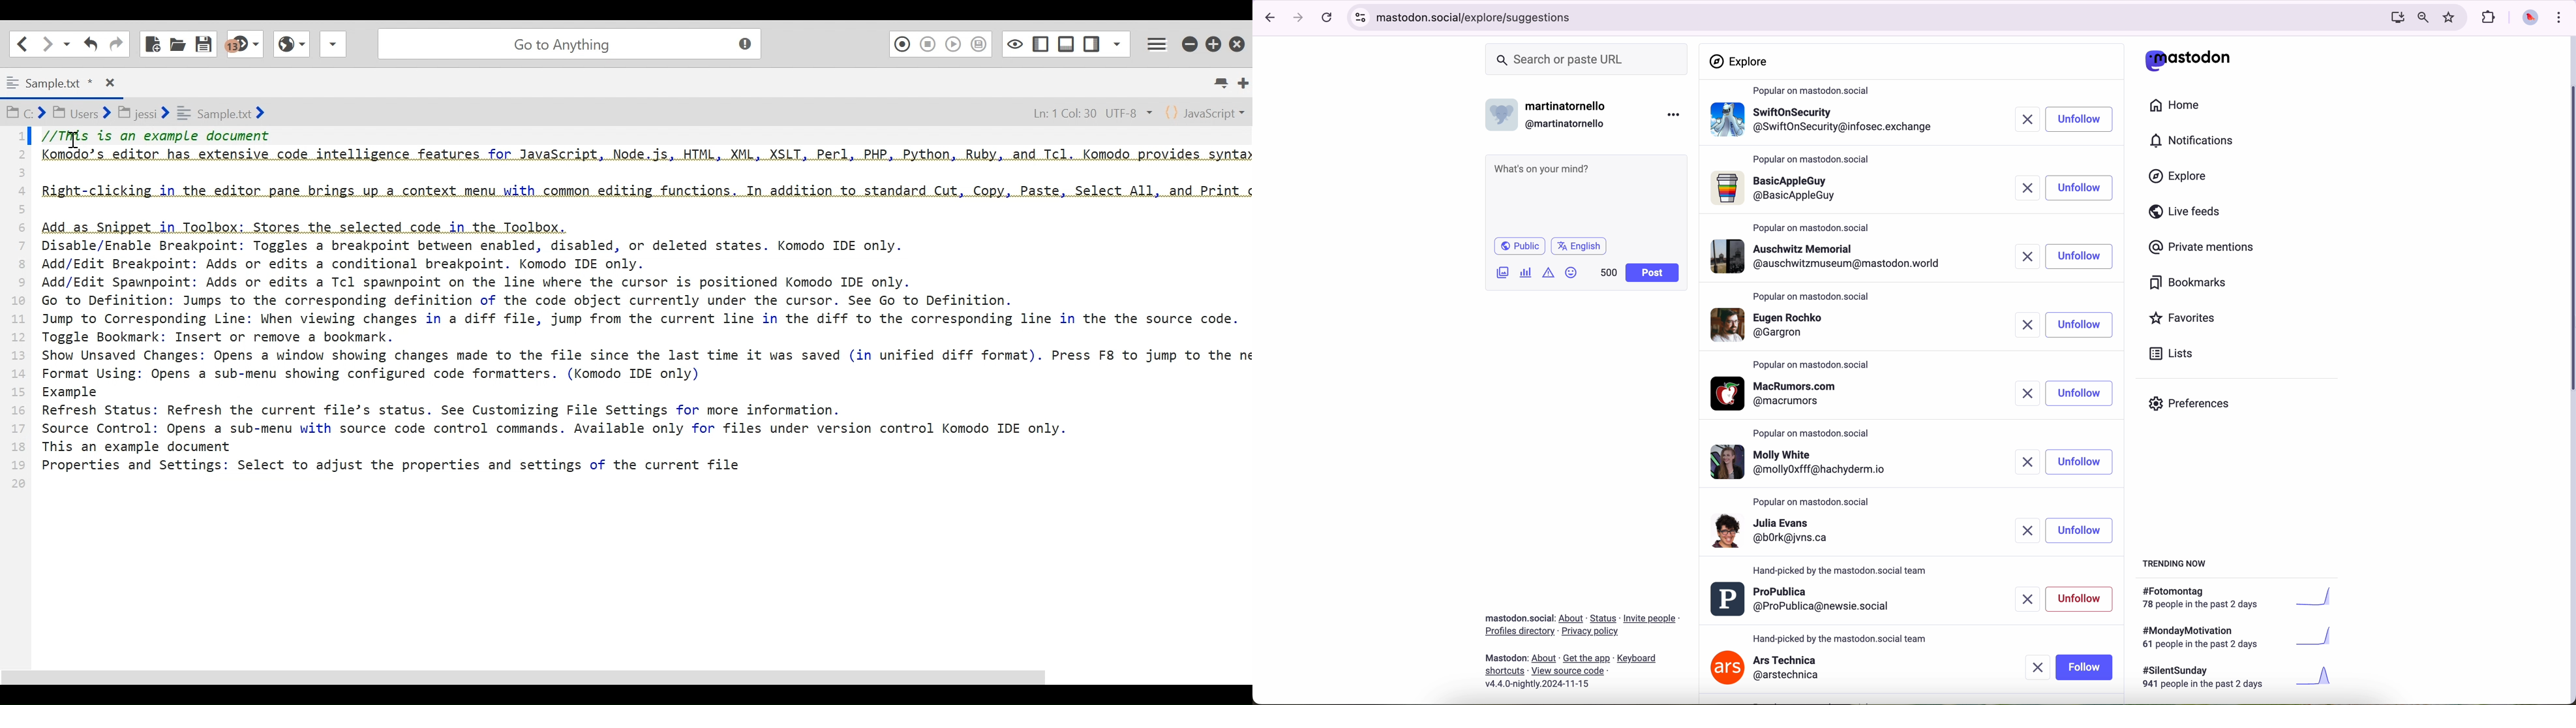 This screenshot has height=728, width=2576. I want to click on popular on mastodon.social, so click(1812, 226).